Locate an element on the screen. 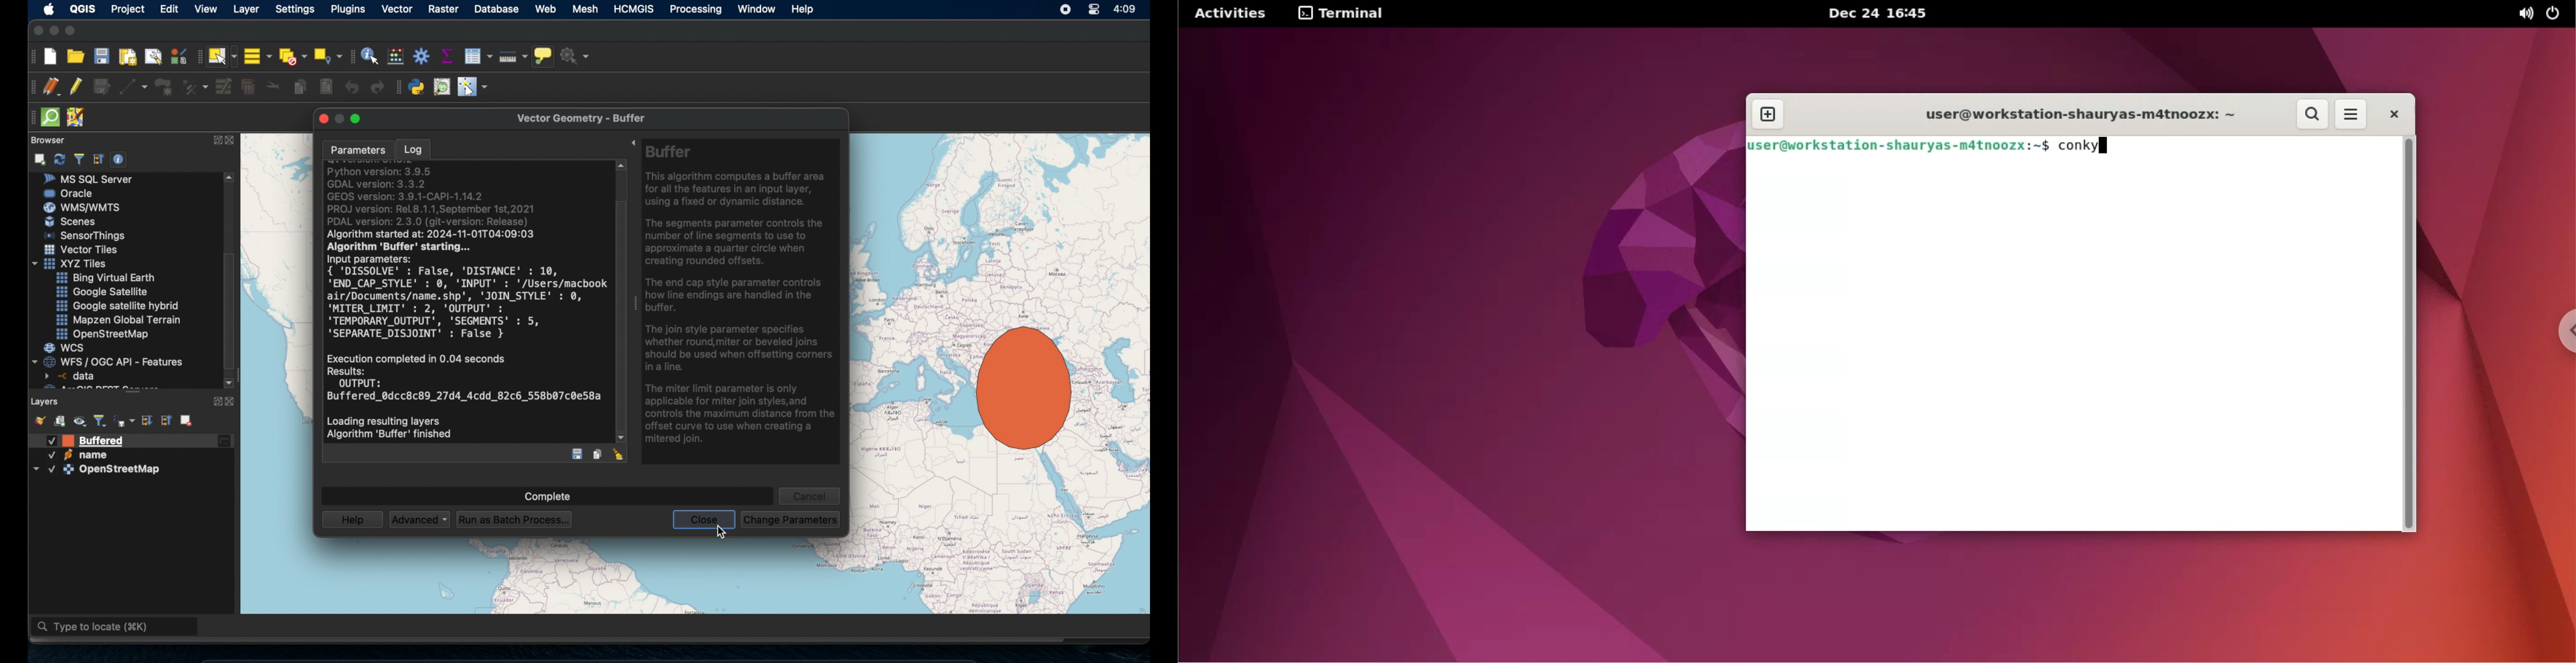 The image size is (2576, 672). add selected layers is located at coordinates (41, 158).